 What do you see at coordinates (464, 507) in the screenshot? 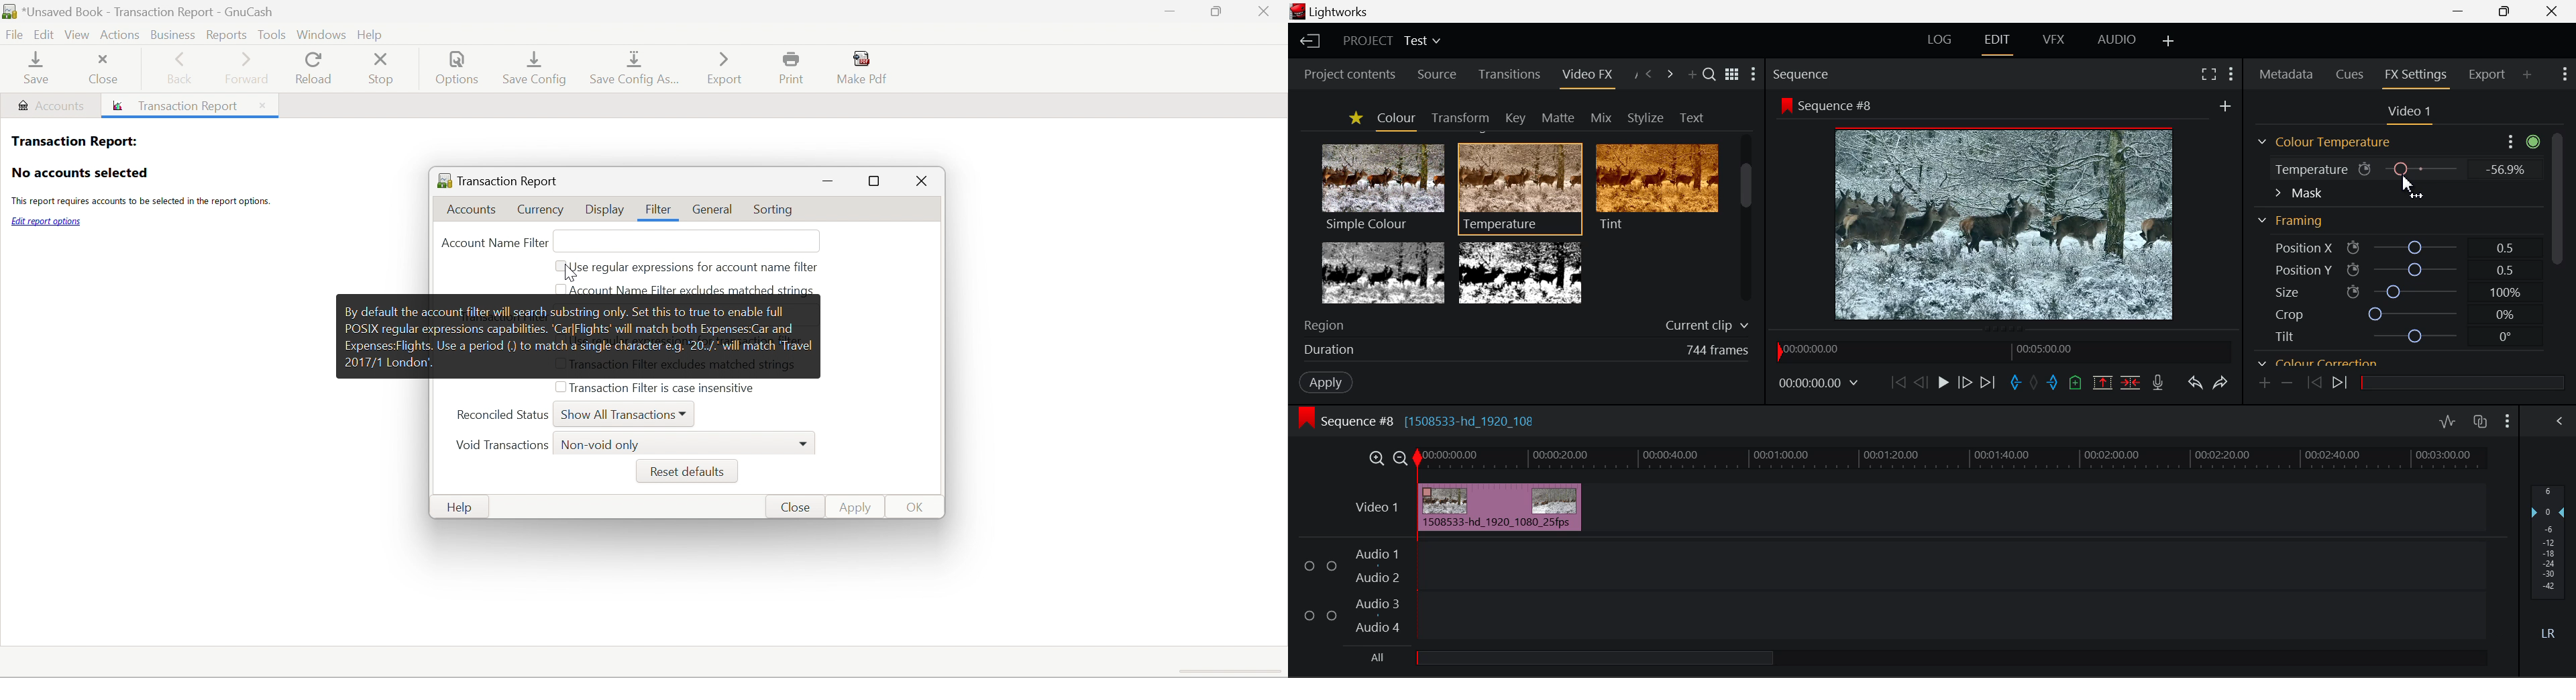
I see `Help` at bounding box center [464, 507].